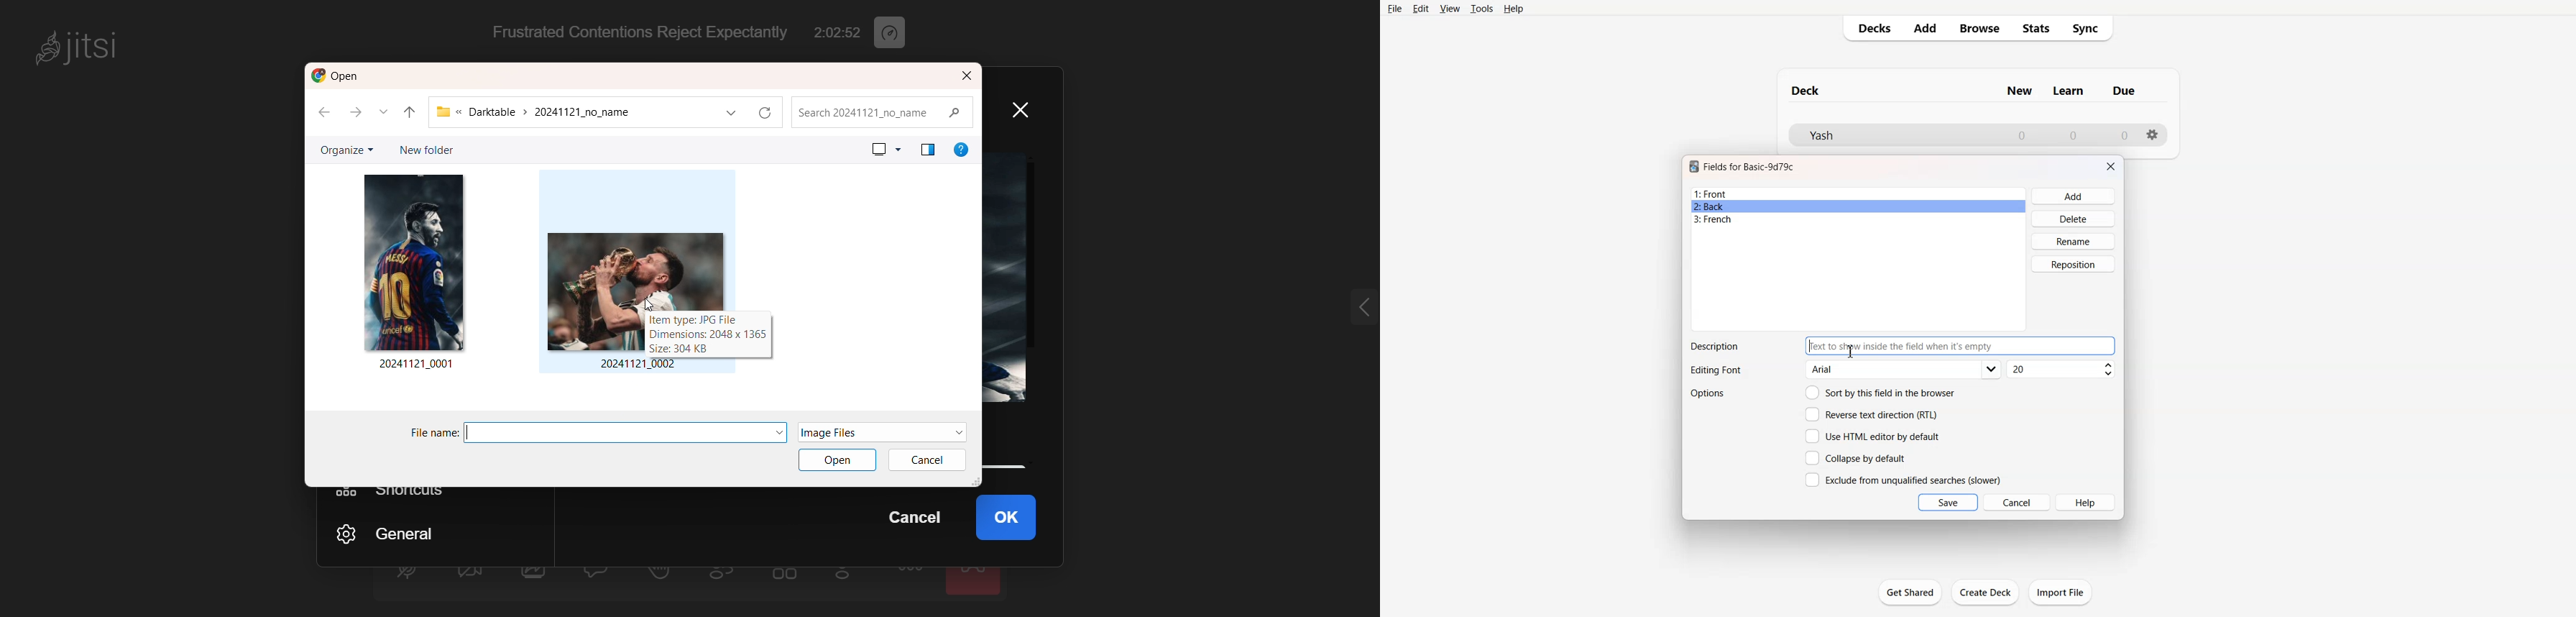  What do you see at coordinates (1806, 90) in the screenshot?
I see `Text 1` at bounding box center [1806, 90].